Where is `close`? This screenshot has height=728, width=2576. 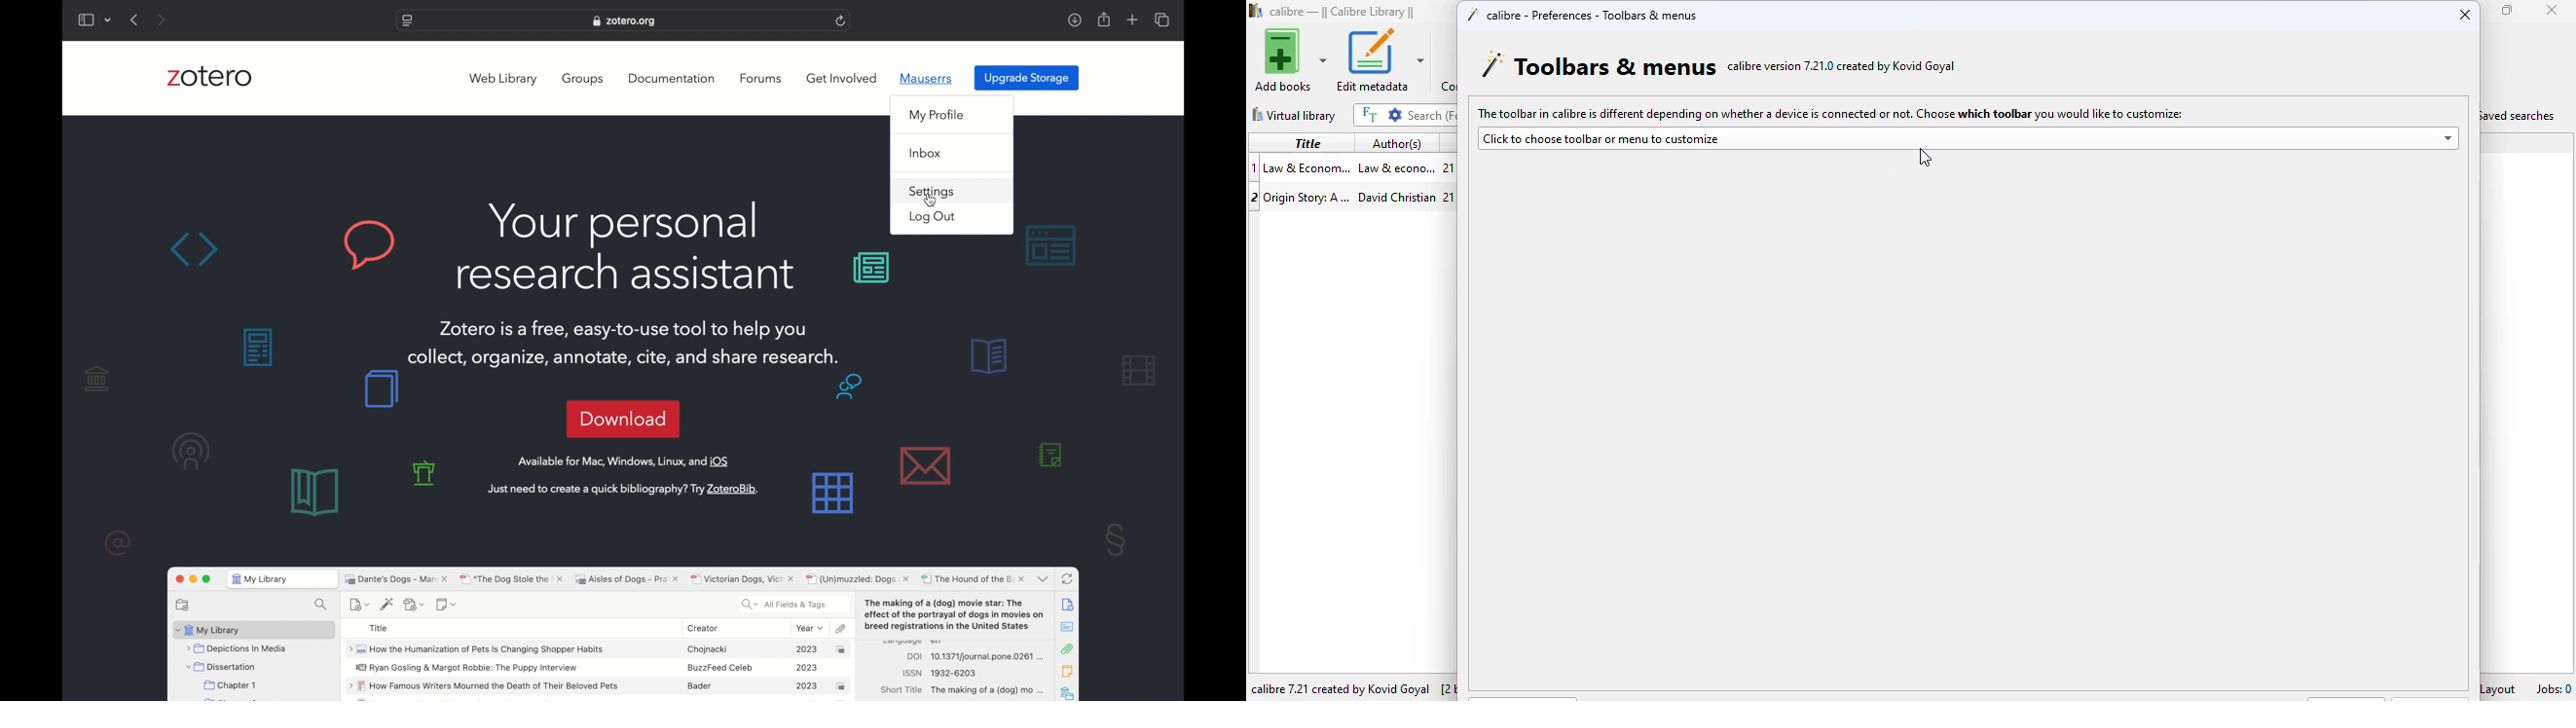
close is located at coordinates (2552, 10).